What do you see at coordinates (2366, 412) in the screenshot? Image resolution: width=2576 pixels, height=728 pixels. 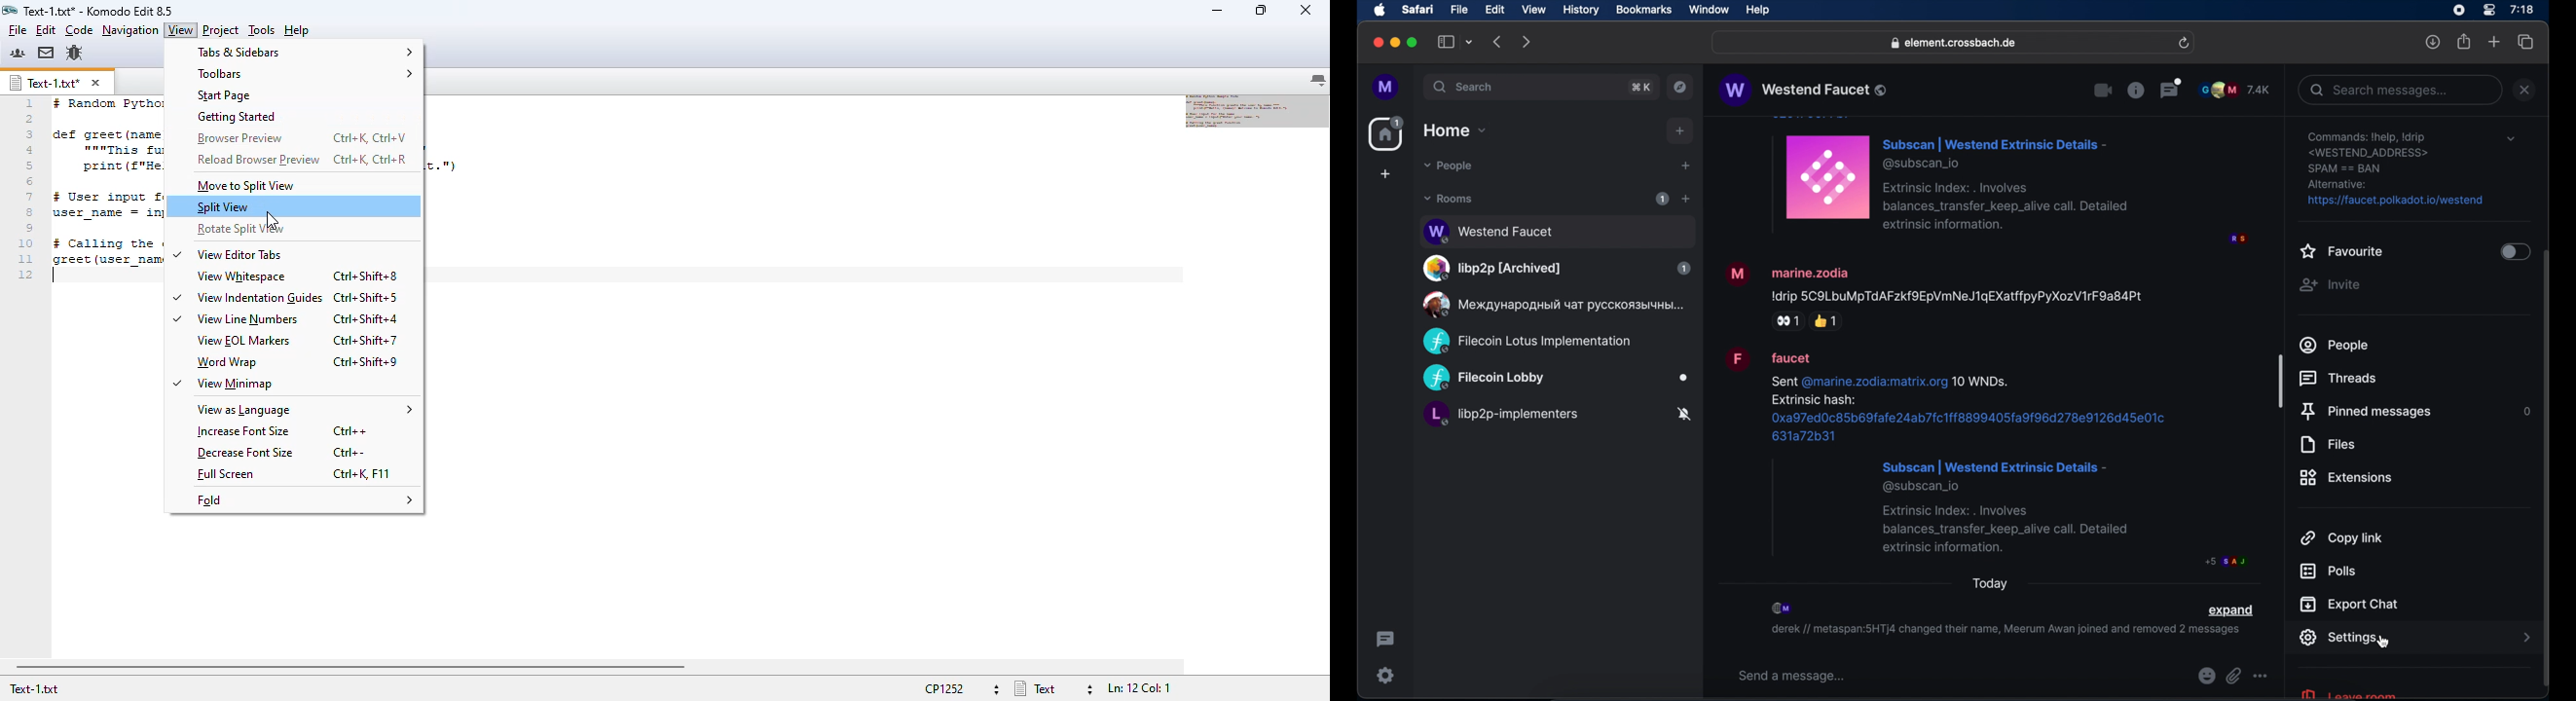 I see `pinned messages` at bounding box center [2366, 412].